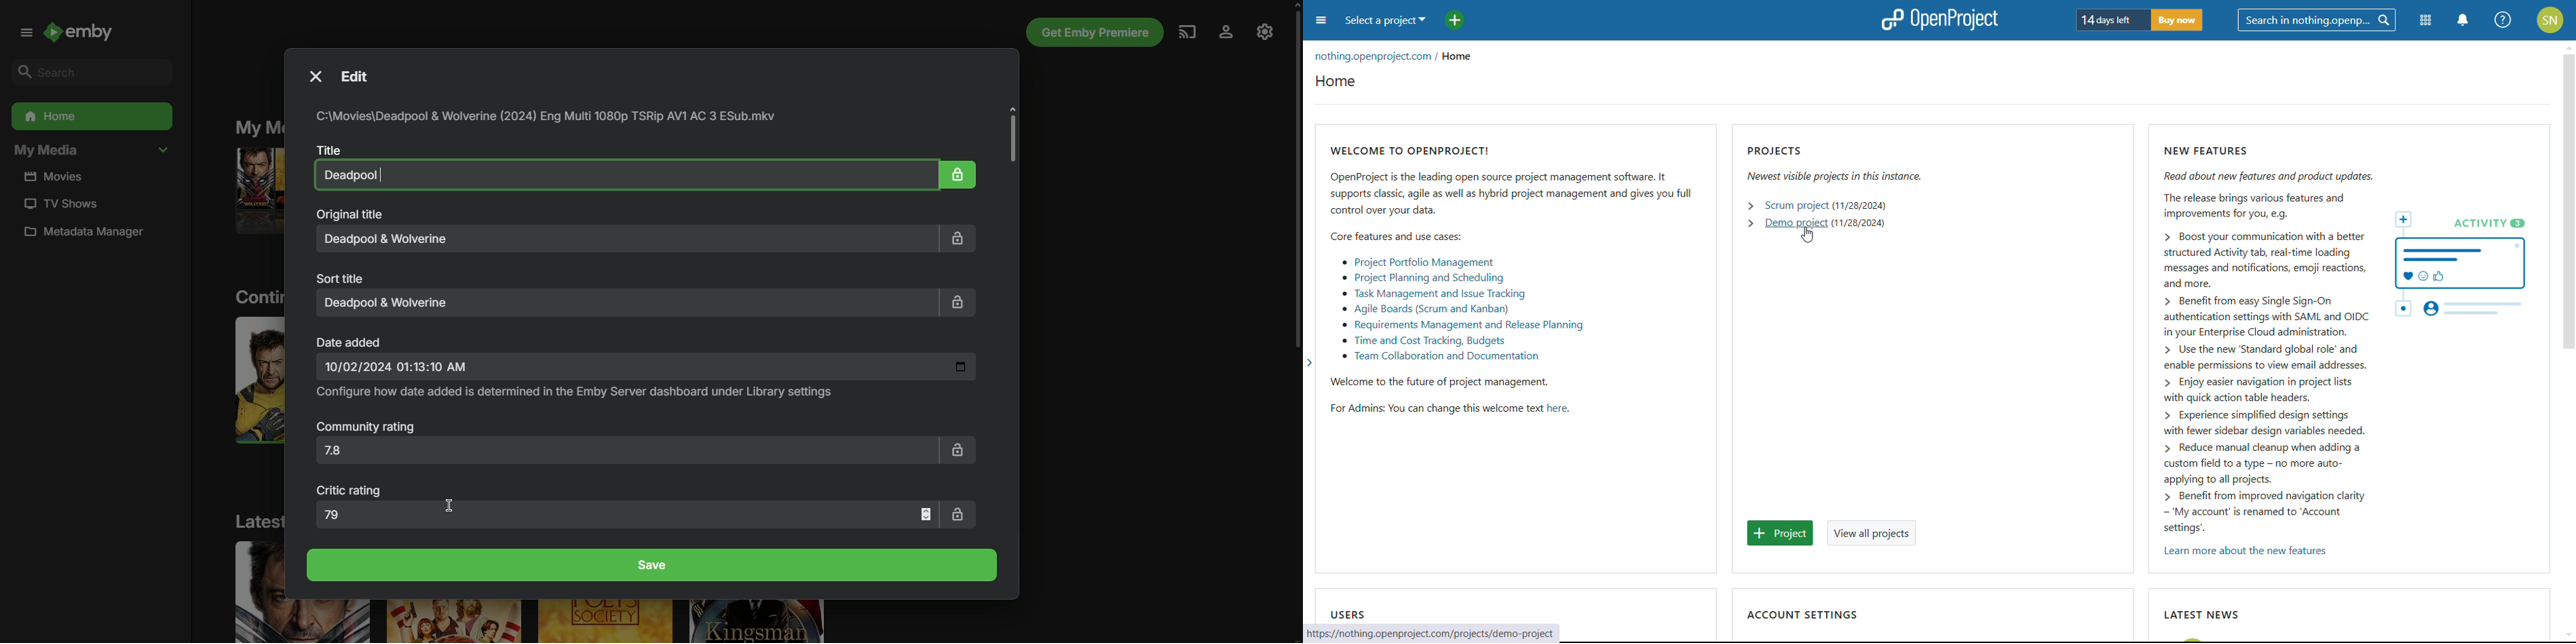 The width and height of the screenshot is (2576, 644). I want to click on add project, so click(1455, 20).